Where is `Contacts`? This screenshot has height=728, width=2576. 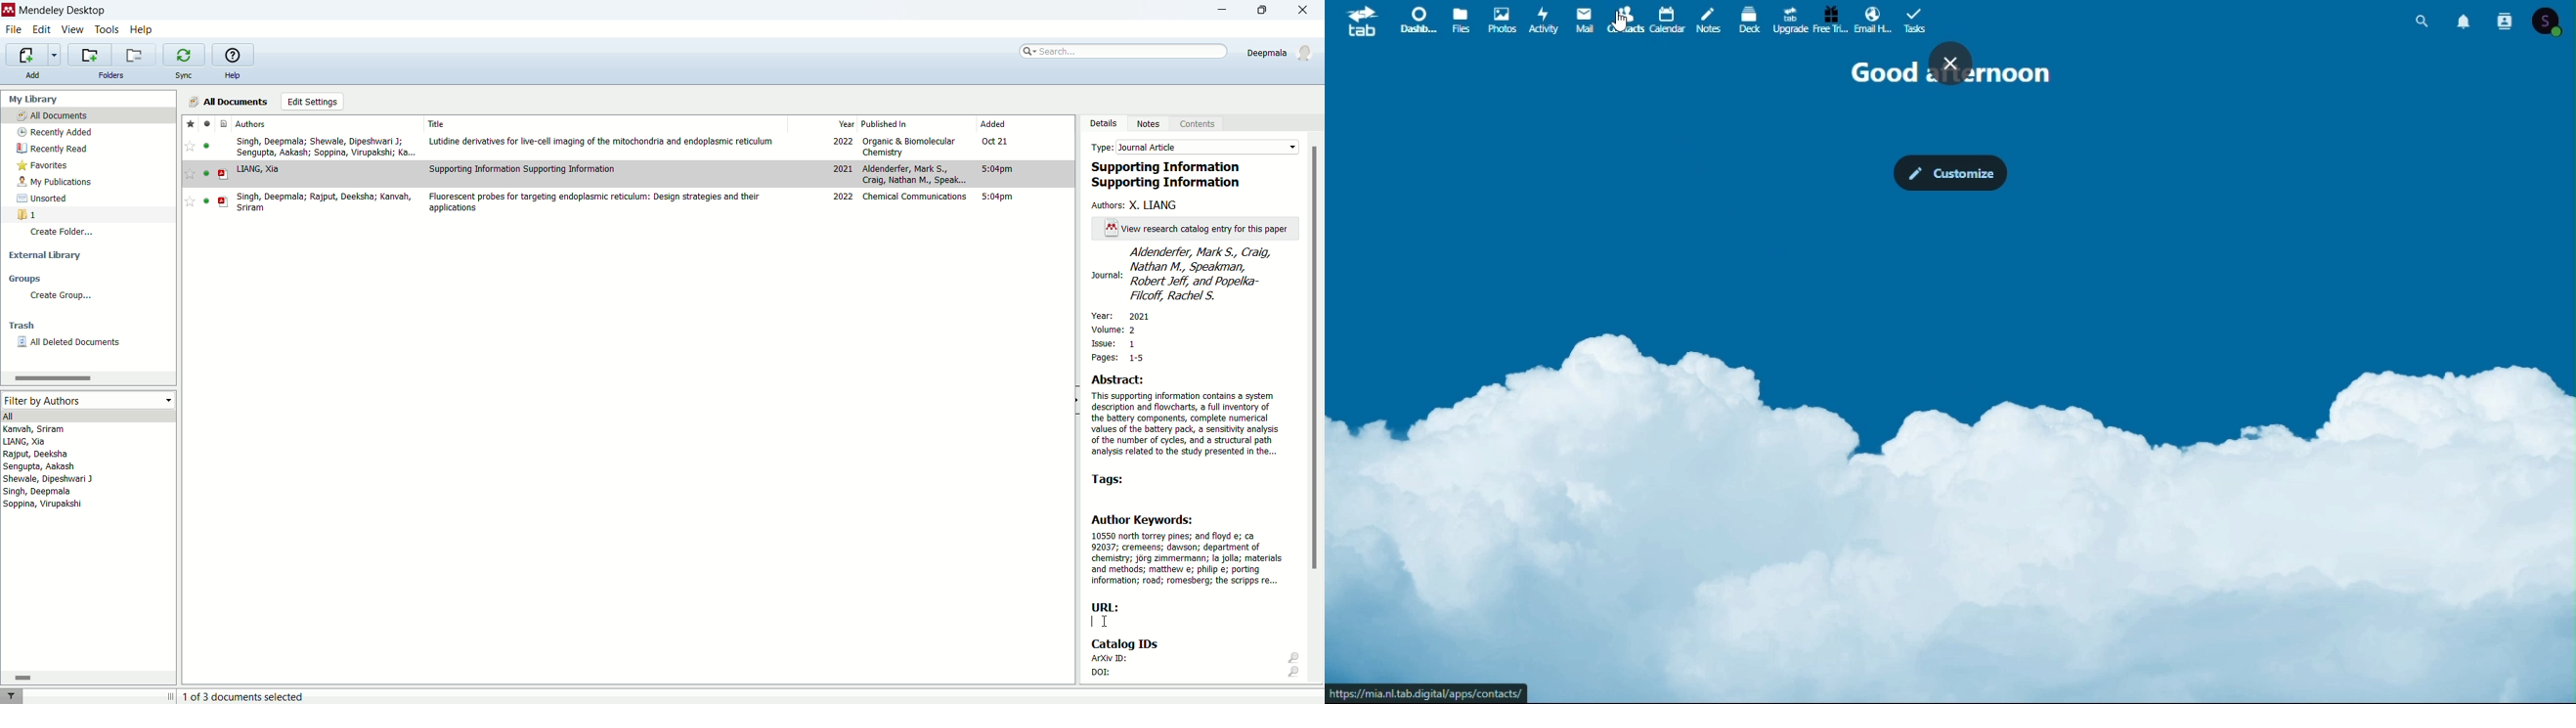
Contacts is located at coordinates (1621, 22).